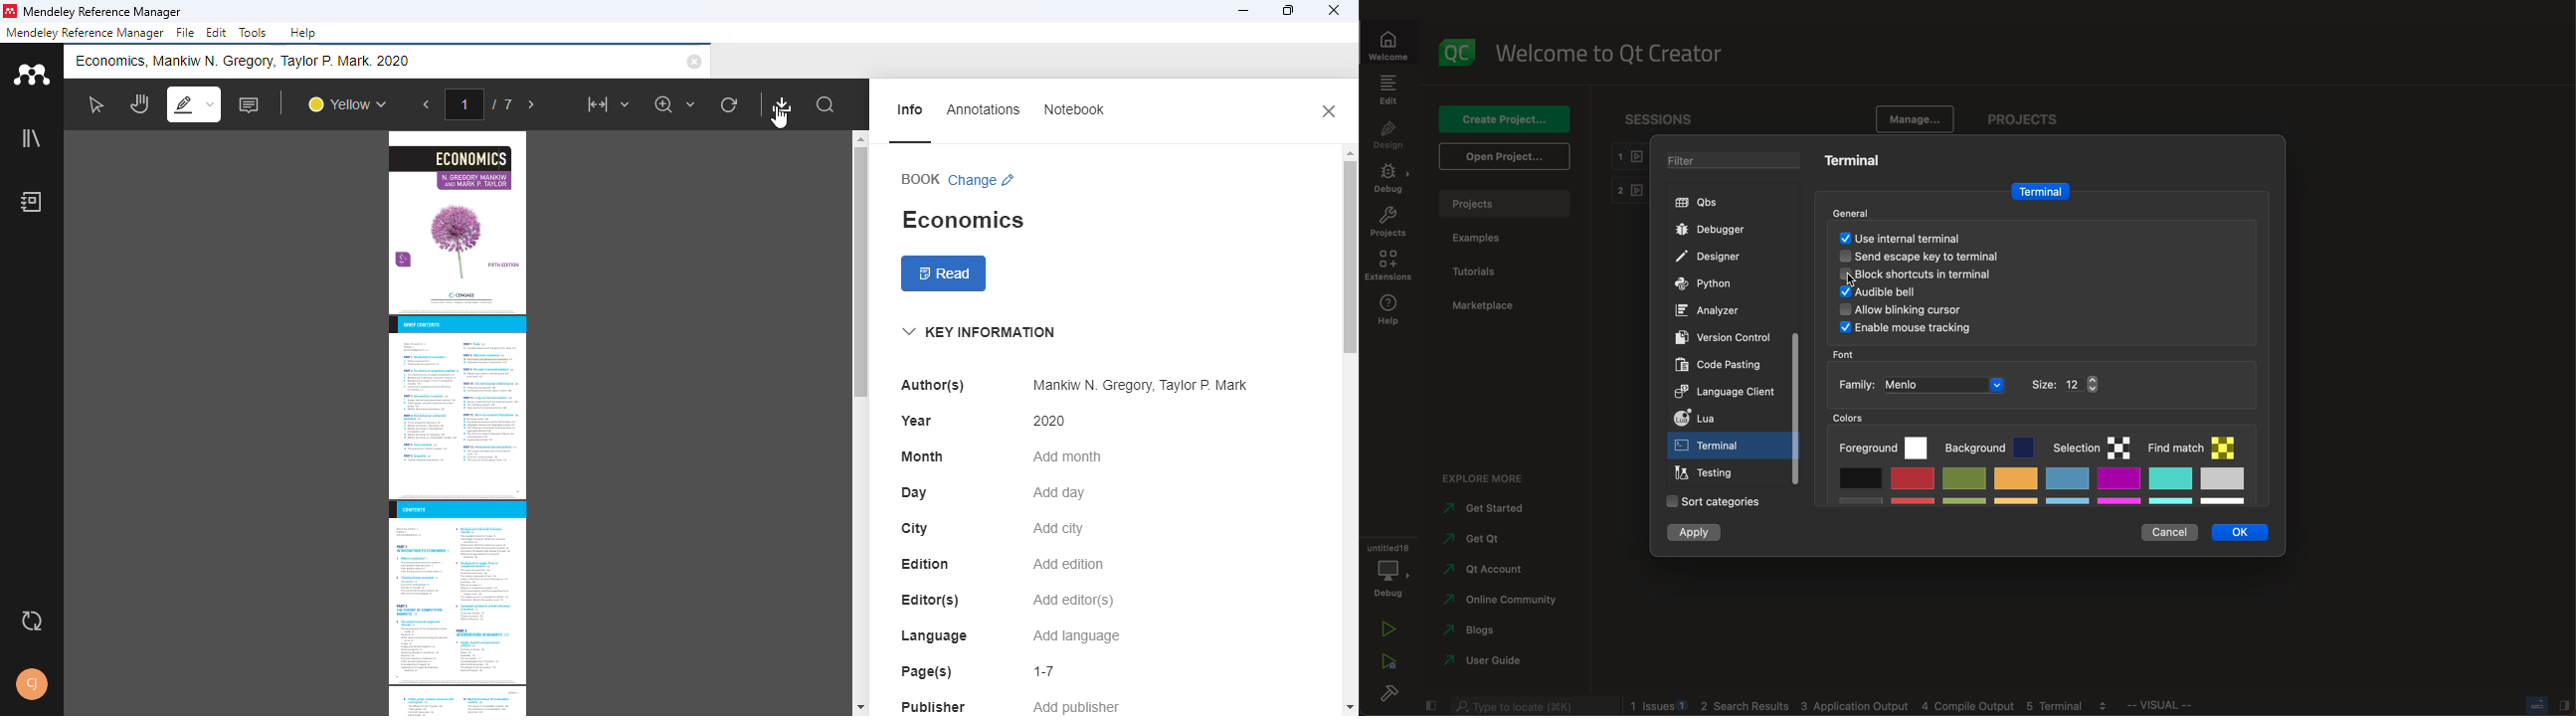  Describe the element at coordinates (1391, 135) in the screenshot. I see `design` at that location.